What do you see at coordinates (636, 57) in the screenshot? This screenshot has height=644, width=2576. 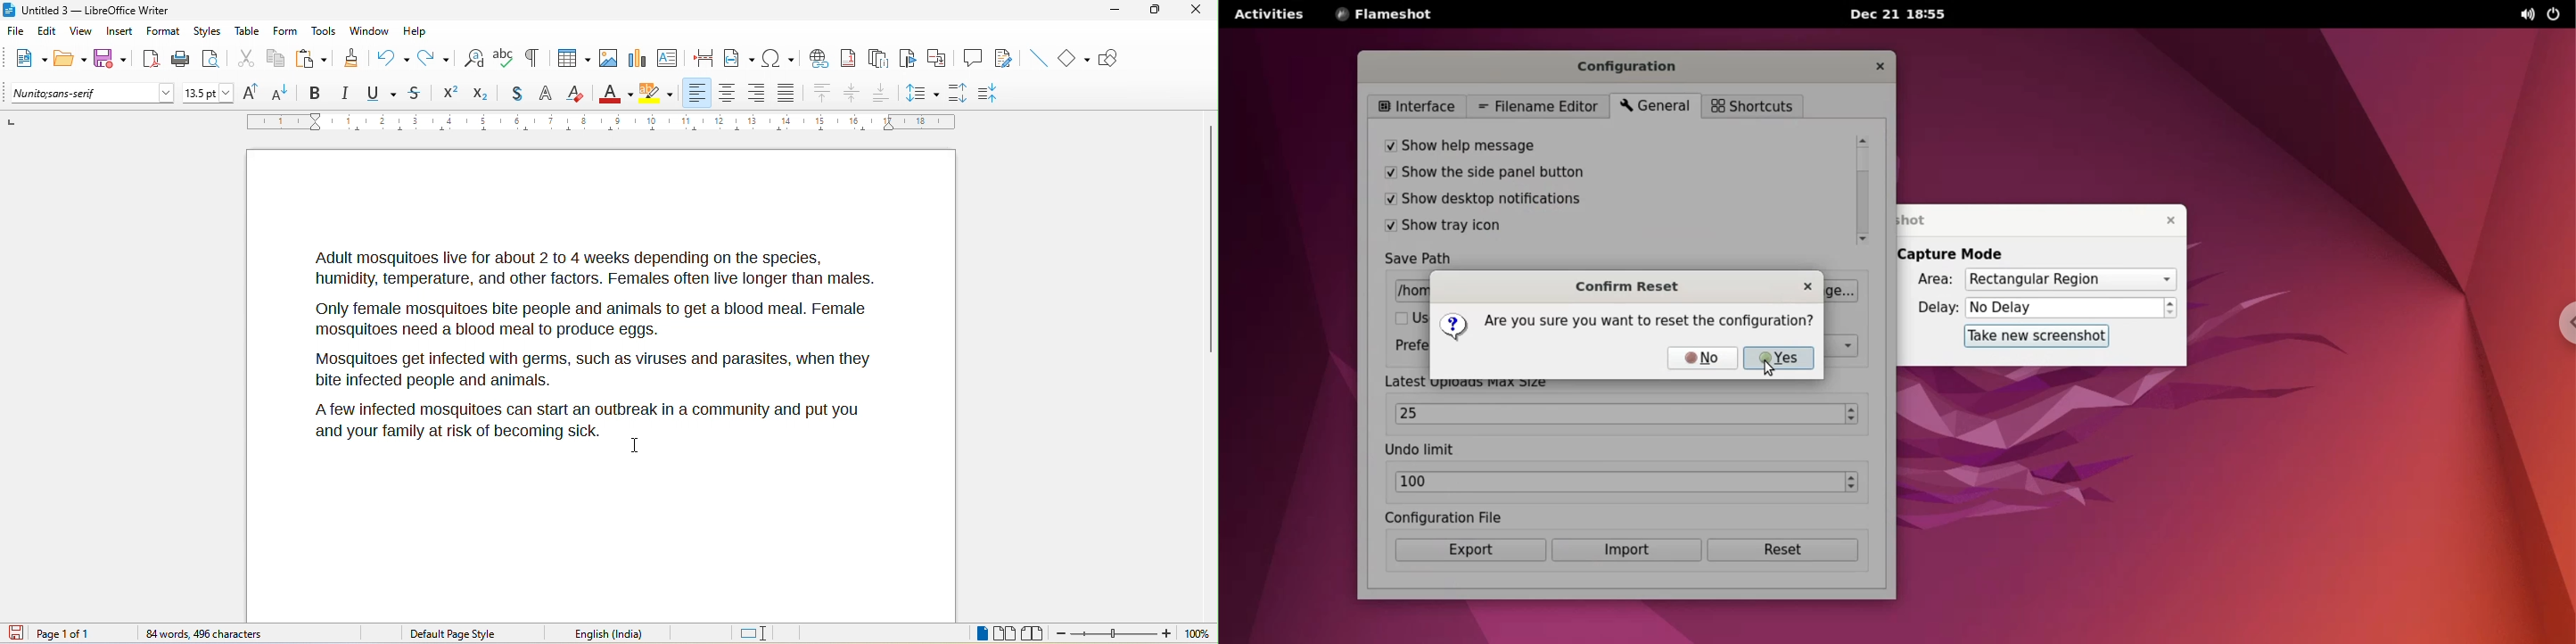 I see `chart` at bounding box center [636, 57].